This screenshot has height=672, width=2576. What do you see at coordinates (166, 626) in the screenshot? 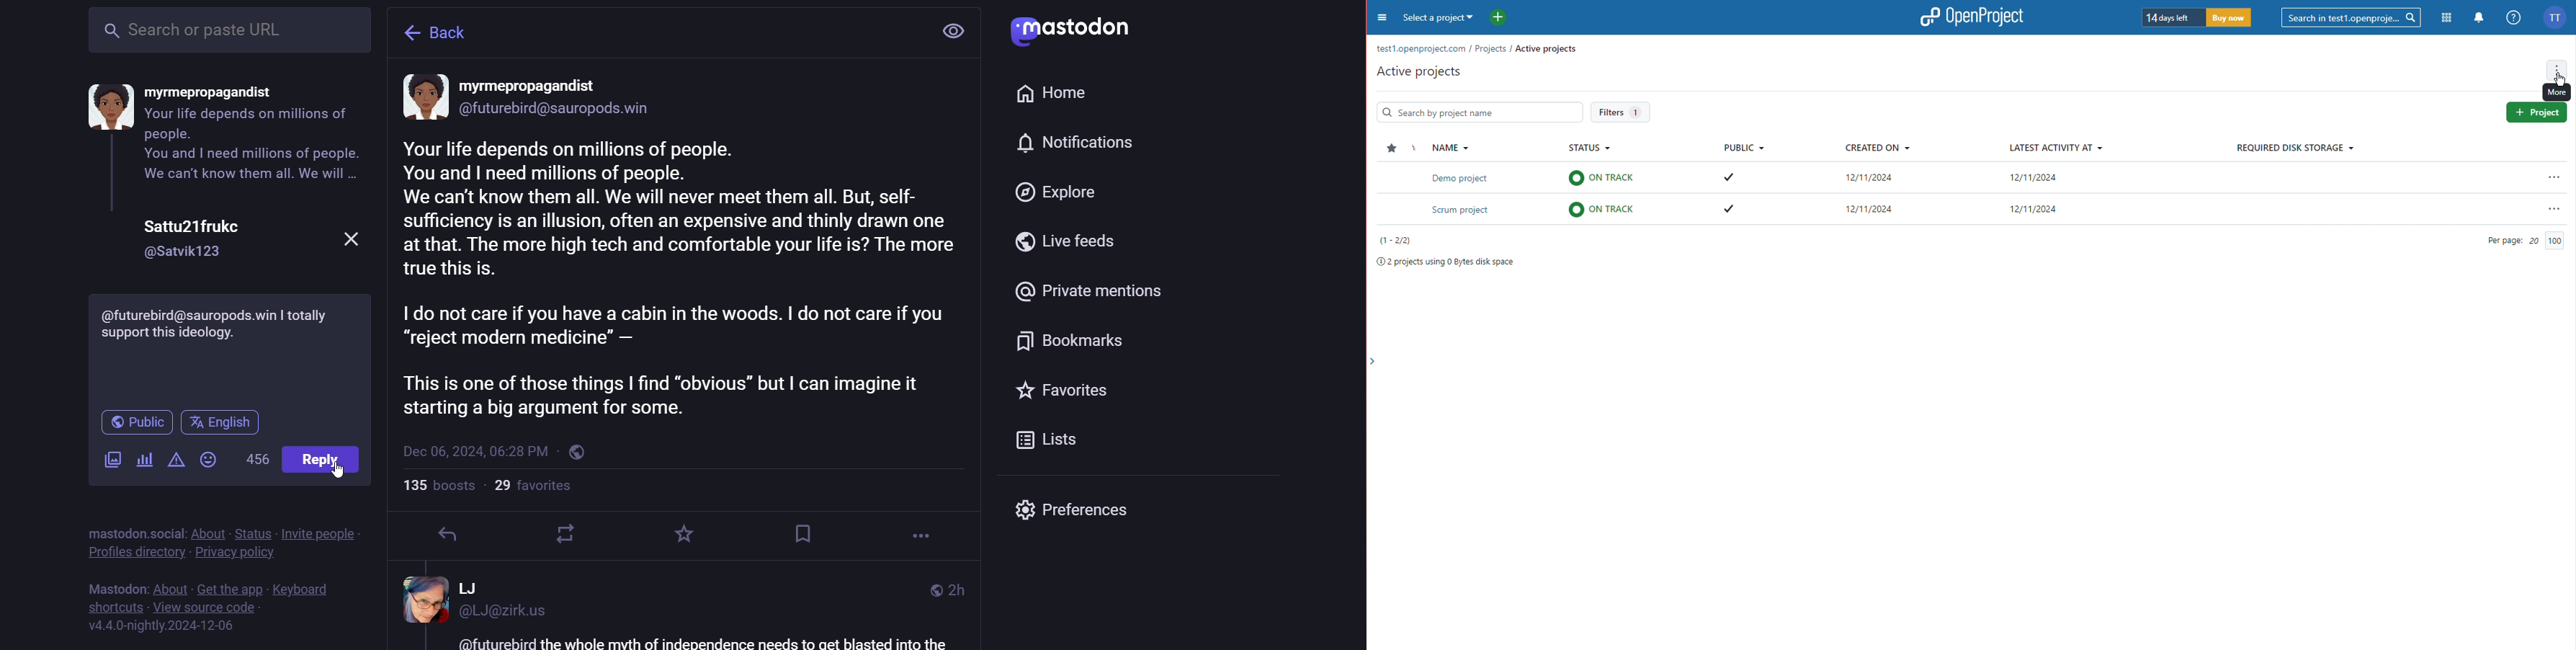
I see `version` at bounding box center [166, 626].